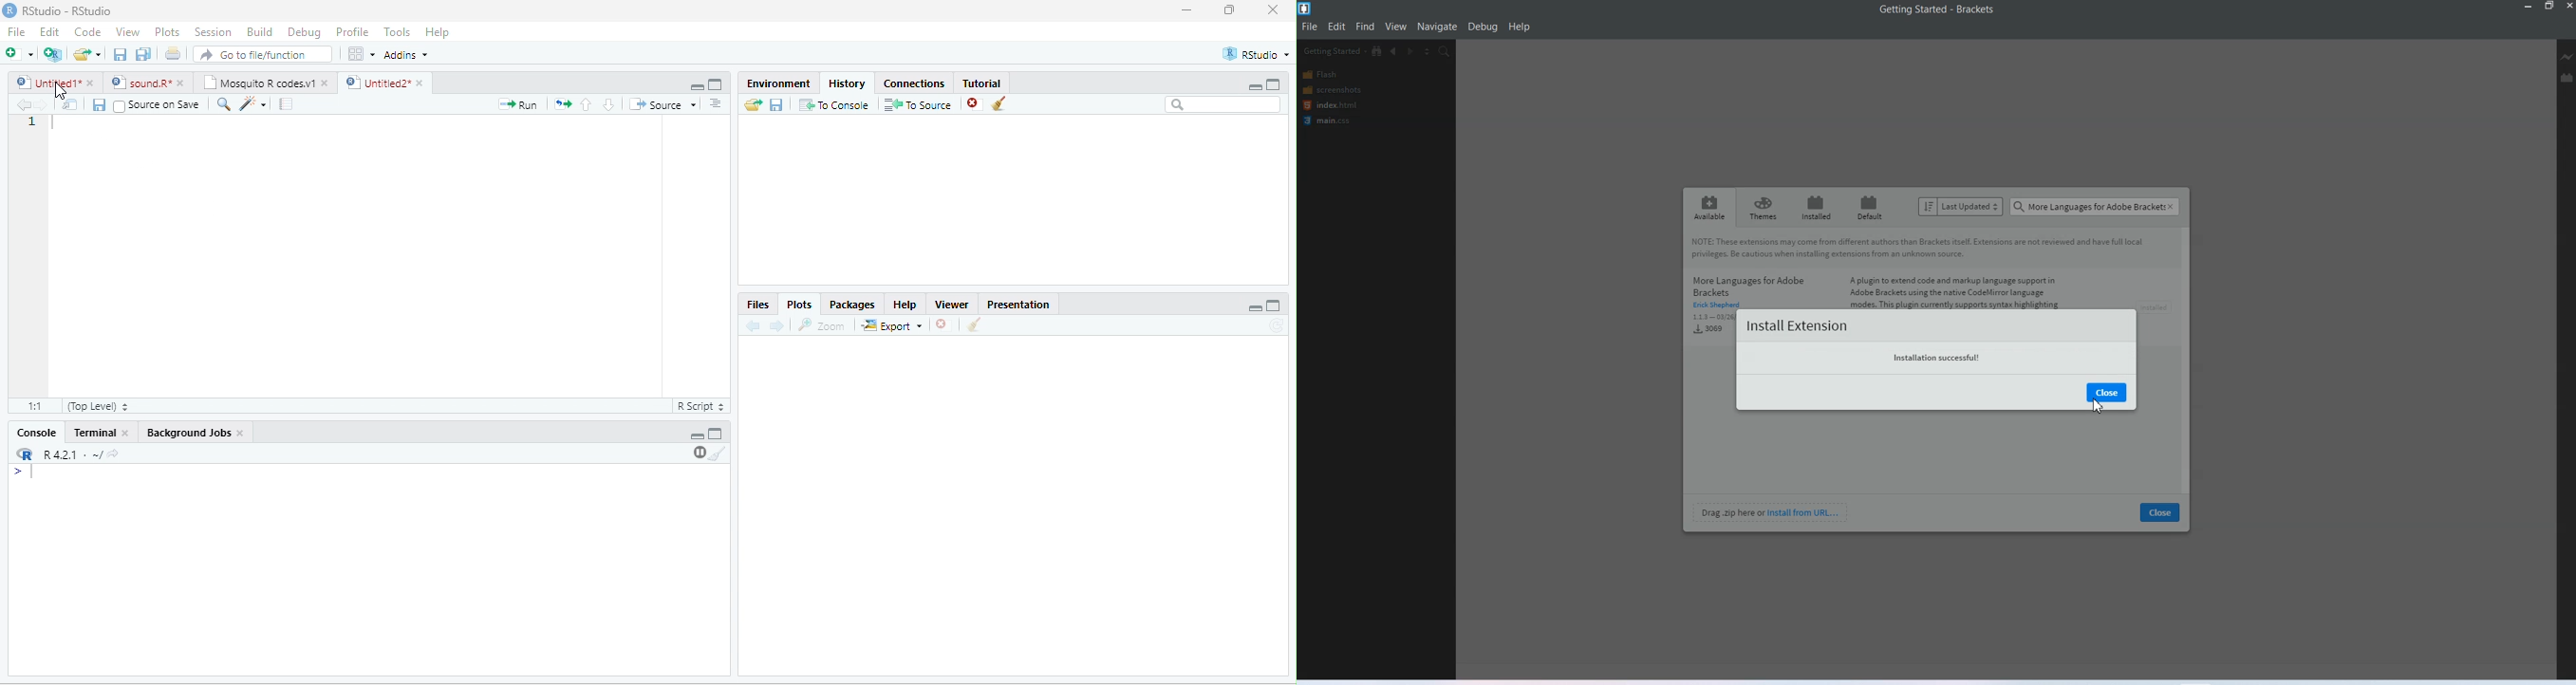 The image size is (2576, 700). Describe the element at coordinates (71, 104) in the screenshot. I see `show in new window` at that location.